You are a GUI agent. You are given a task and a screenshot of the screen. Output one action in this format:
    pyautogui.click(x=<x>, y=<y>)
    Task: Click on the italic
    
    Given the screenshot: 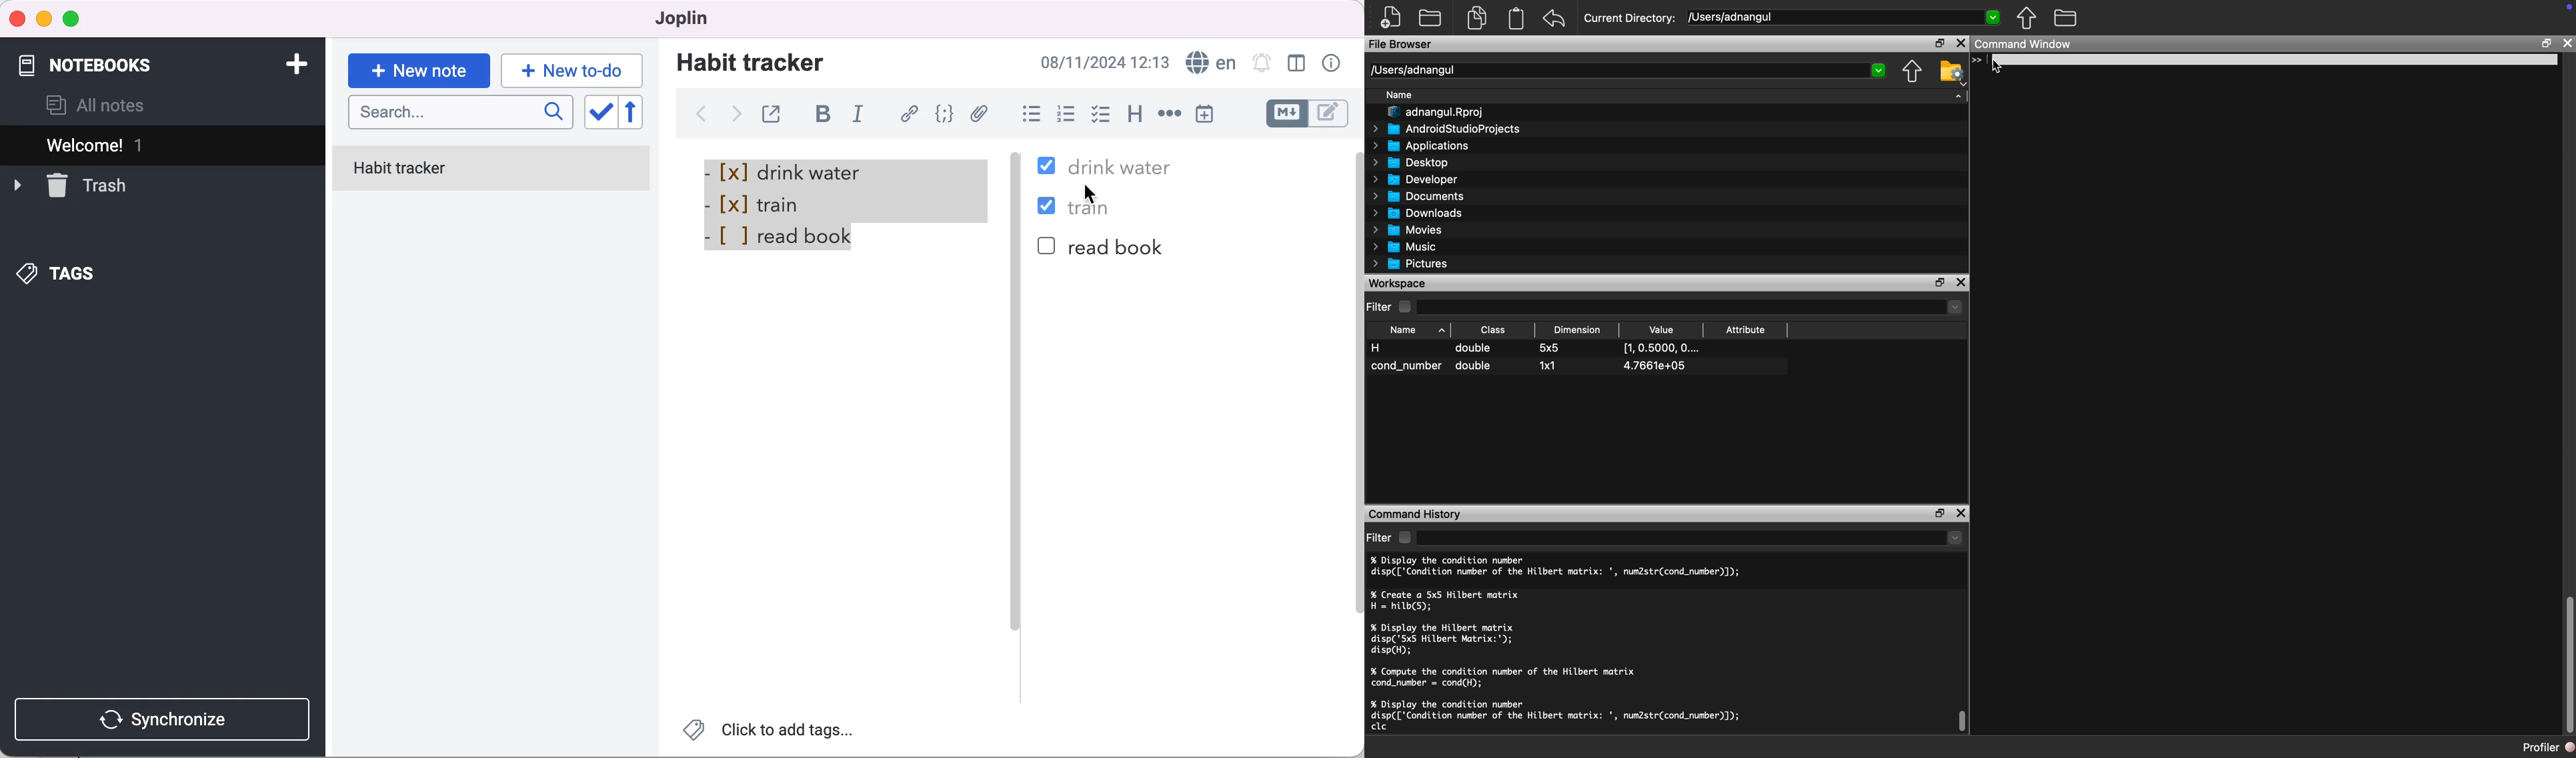 What is the action you would take?
    pyautogui.click(x=862, y=116)
    